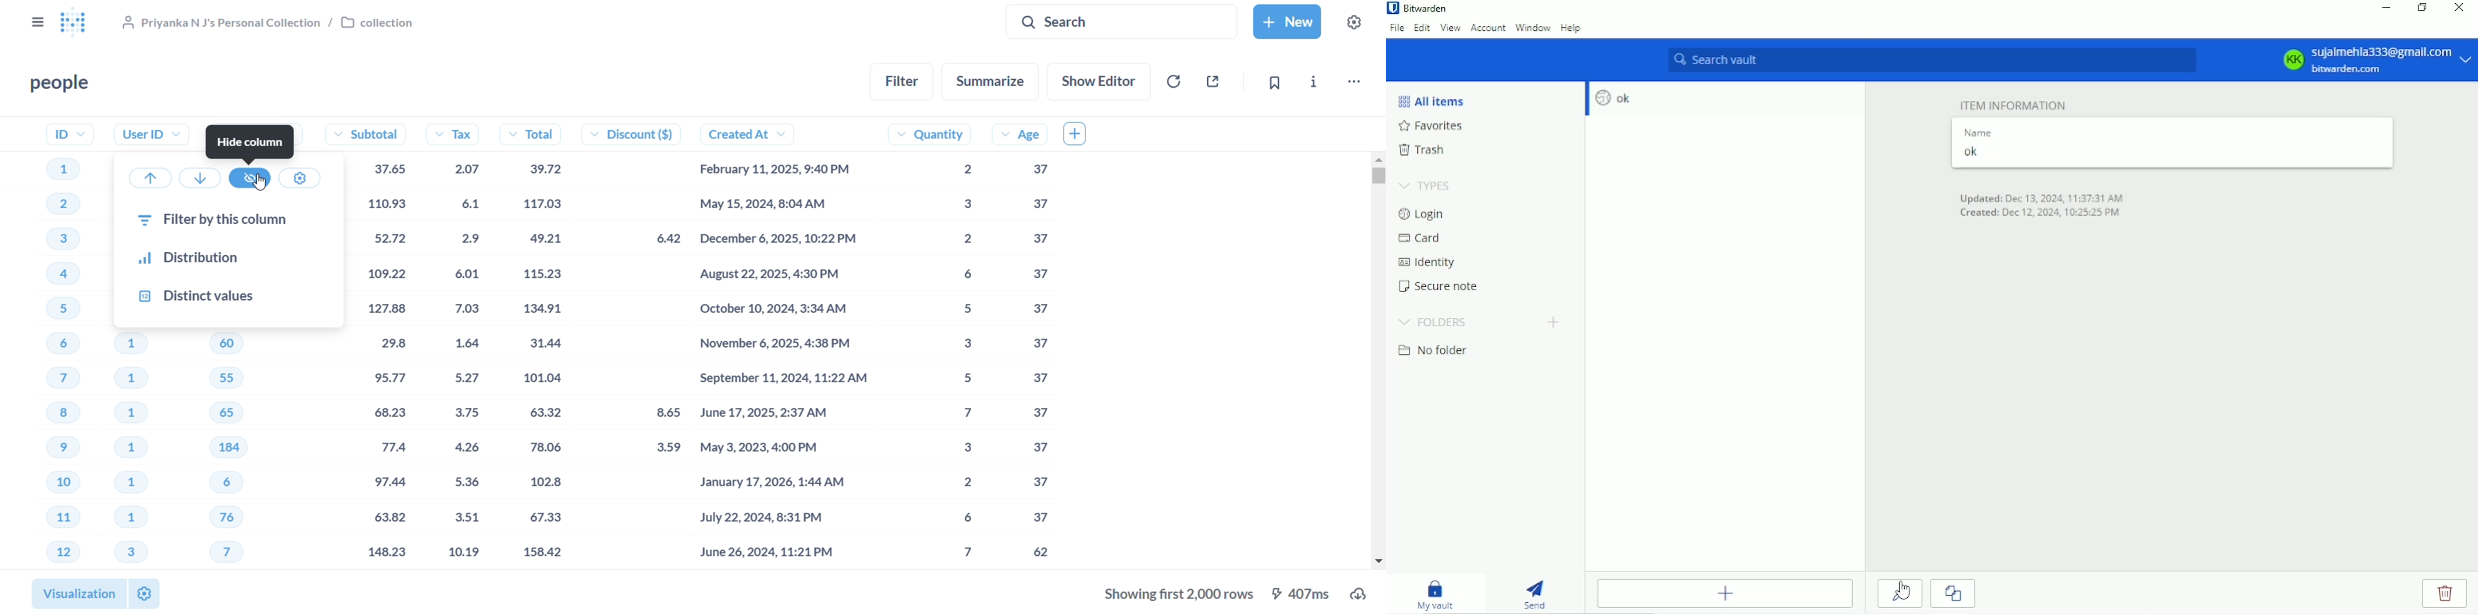 The height and width of the screenshot is (616, 2492). Describe the element at coordinates (2445, 593) in the screenshot. I see `Delete` at that location.